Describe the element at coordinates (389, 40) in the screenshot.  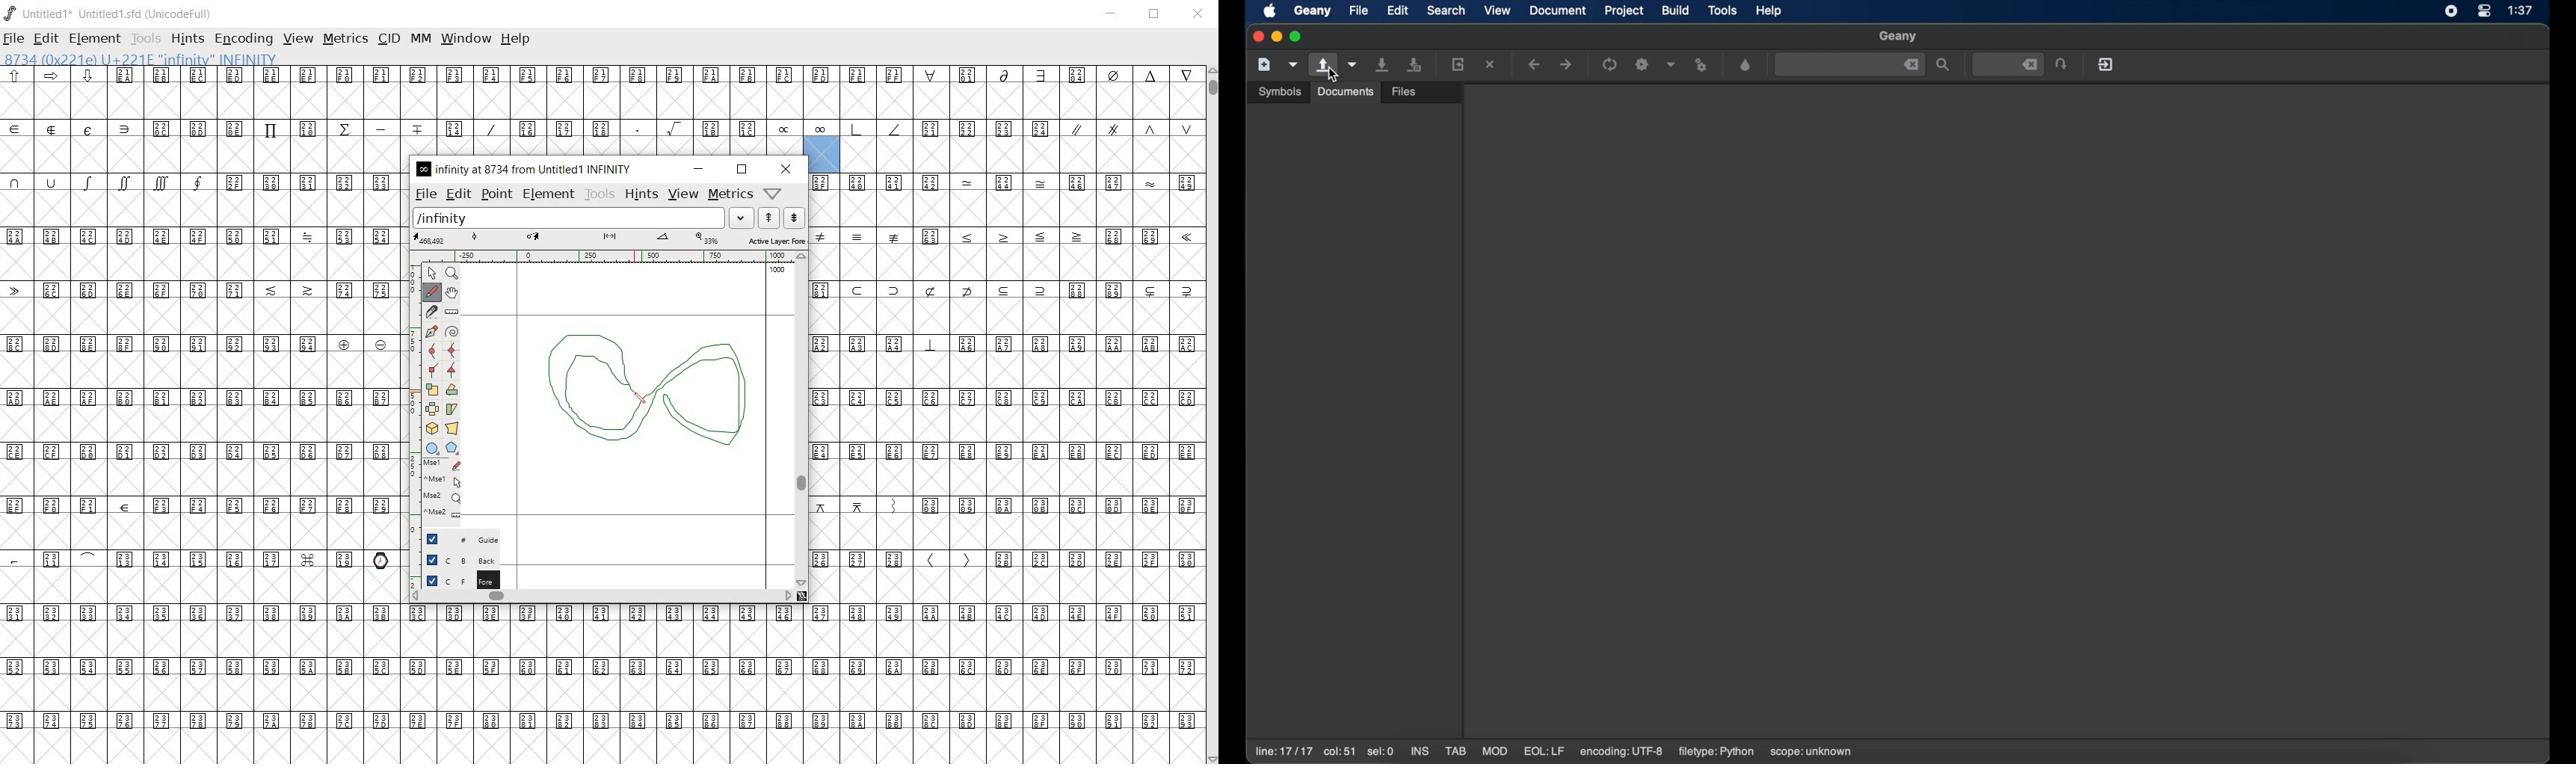
I see `cid` at that location.